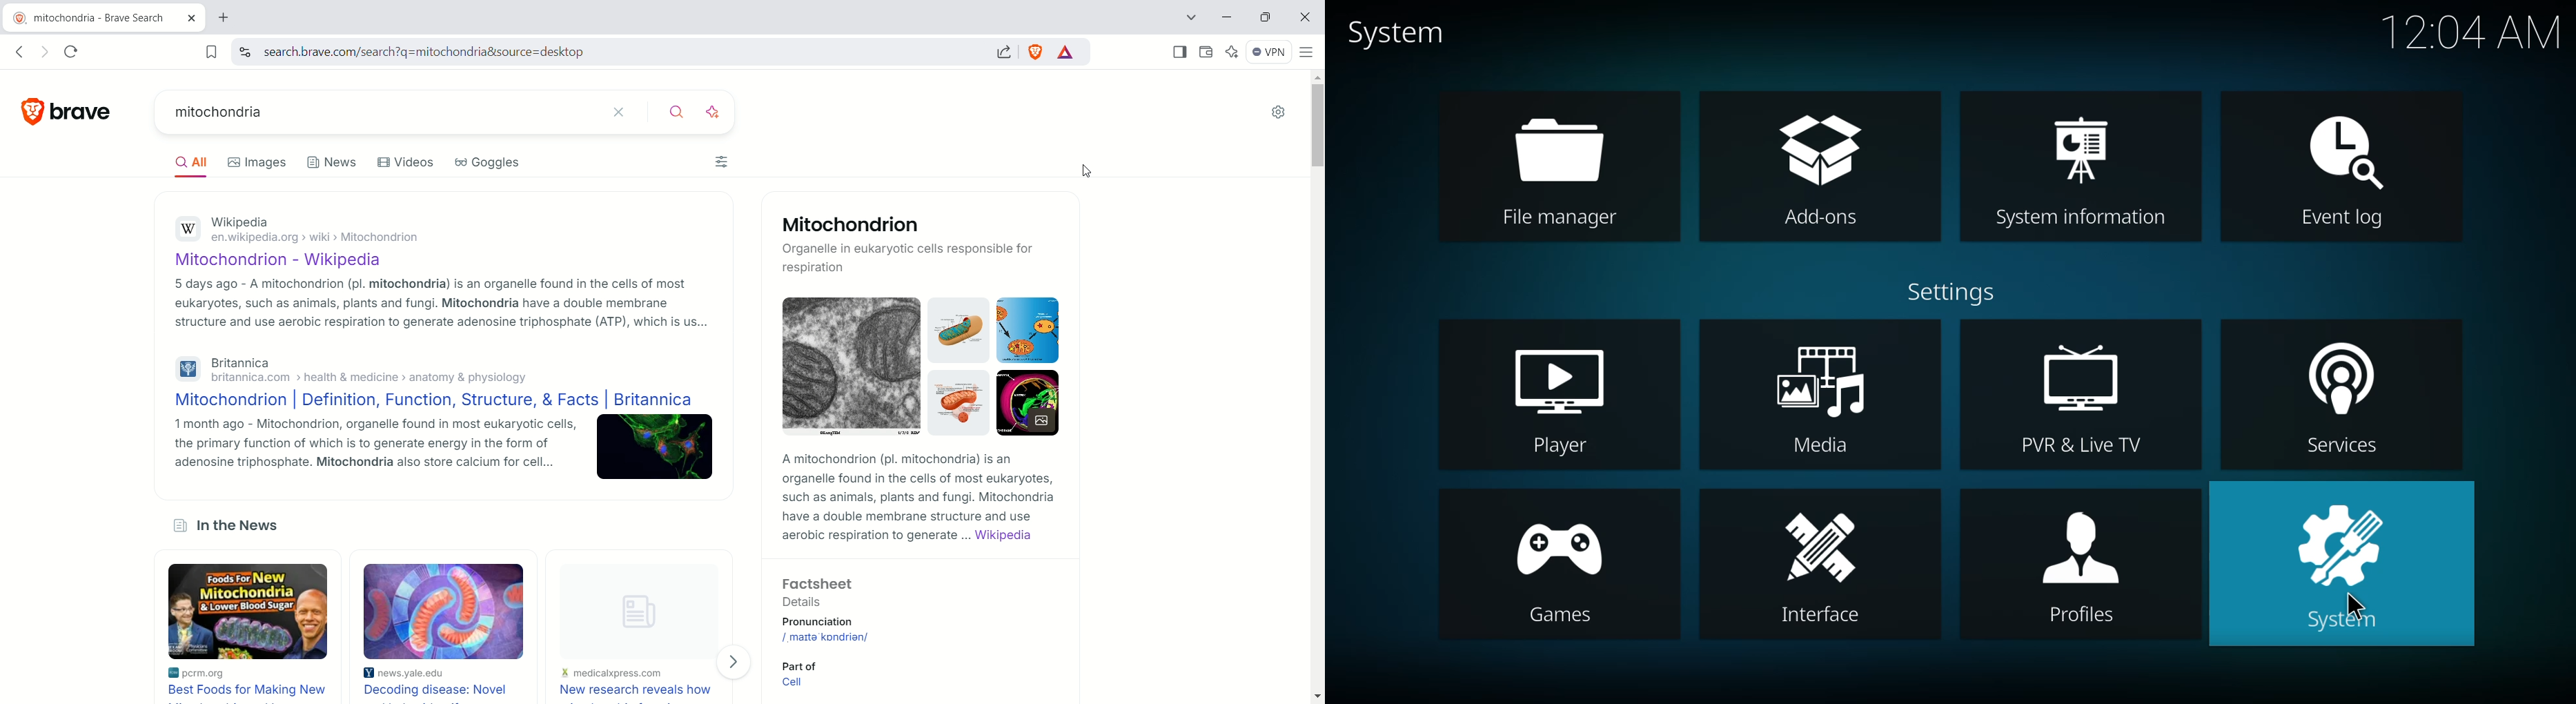 Image resolution: width=2576 pixels, height=728 pixels. Describe the element at coordinates (233, 525) in the screenshot. I see `in the News` at that location.